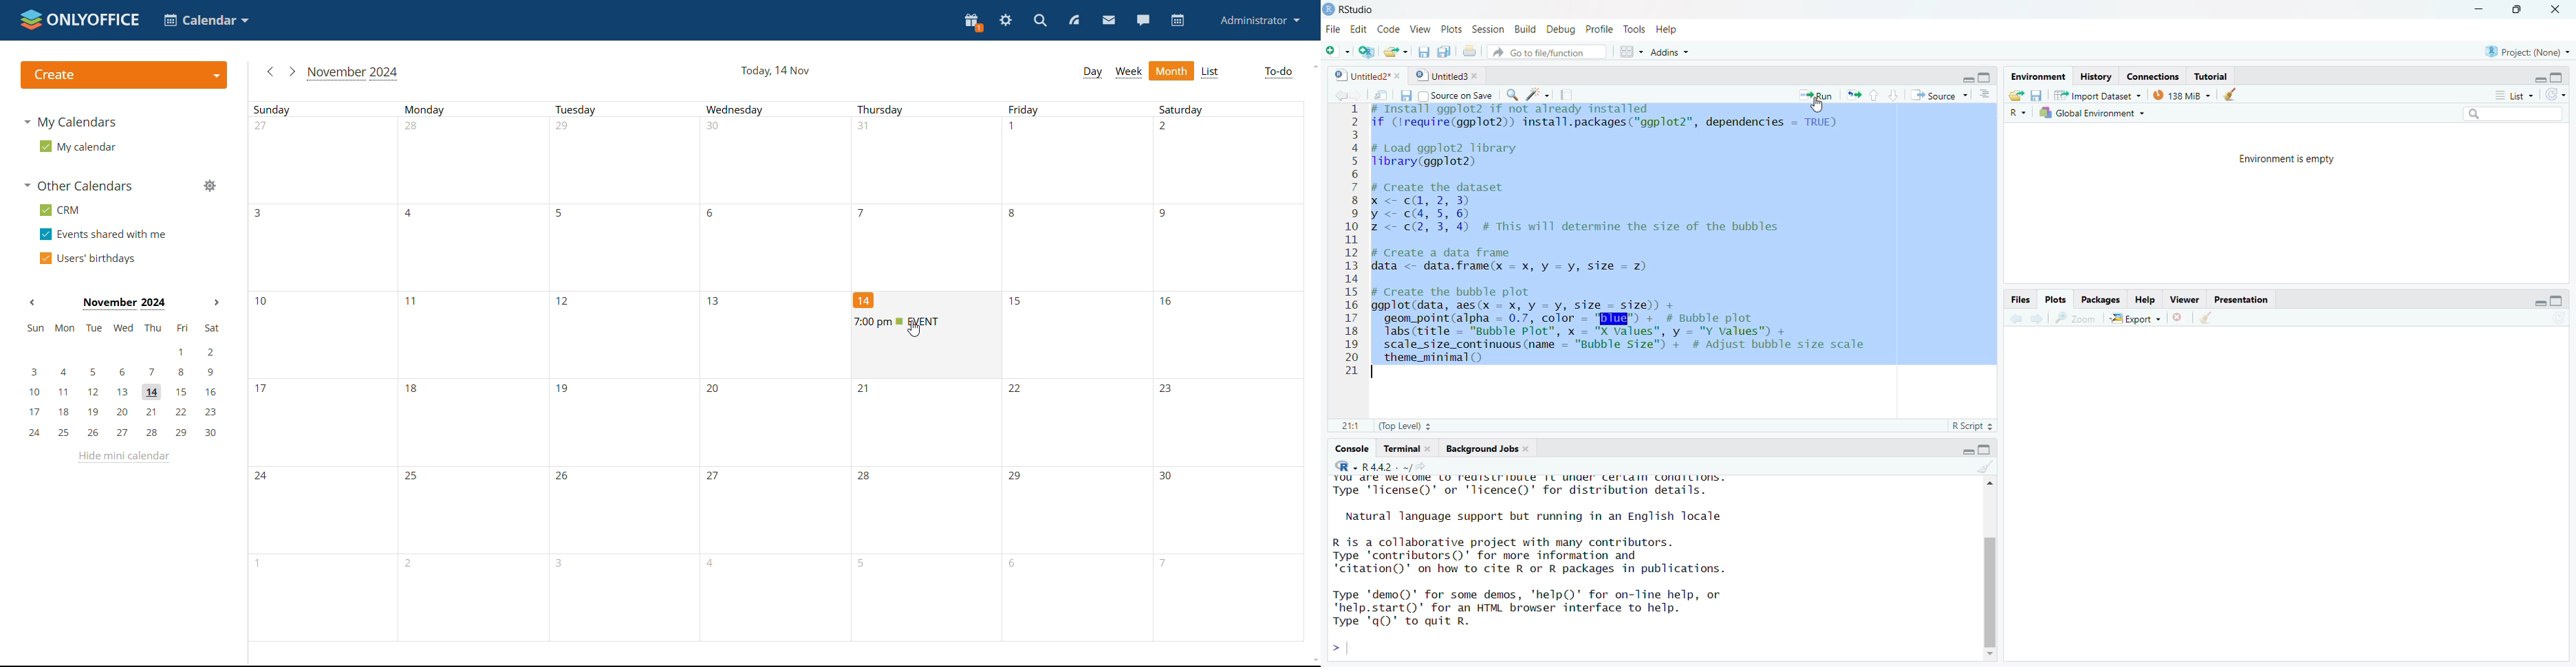  I want to click on Search, so click(2500, 113).